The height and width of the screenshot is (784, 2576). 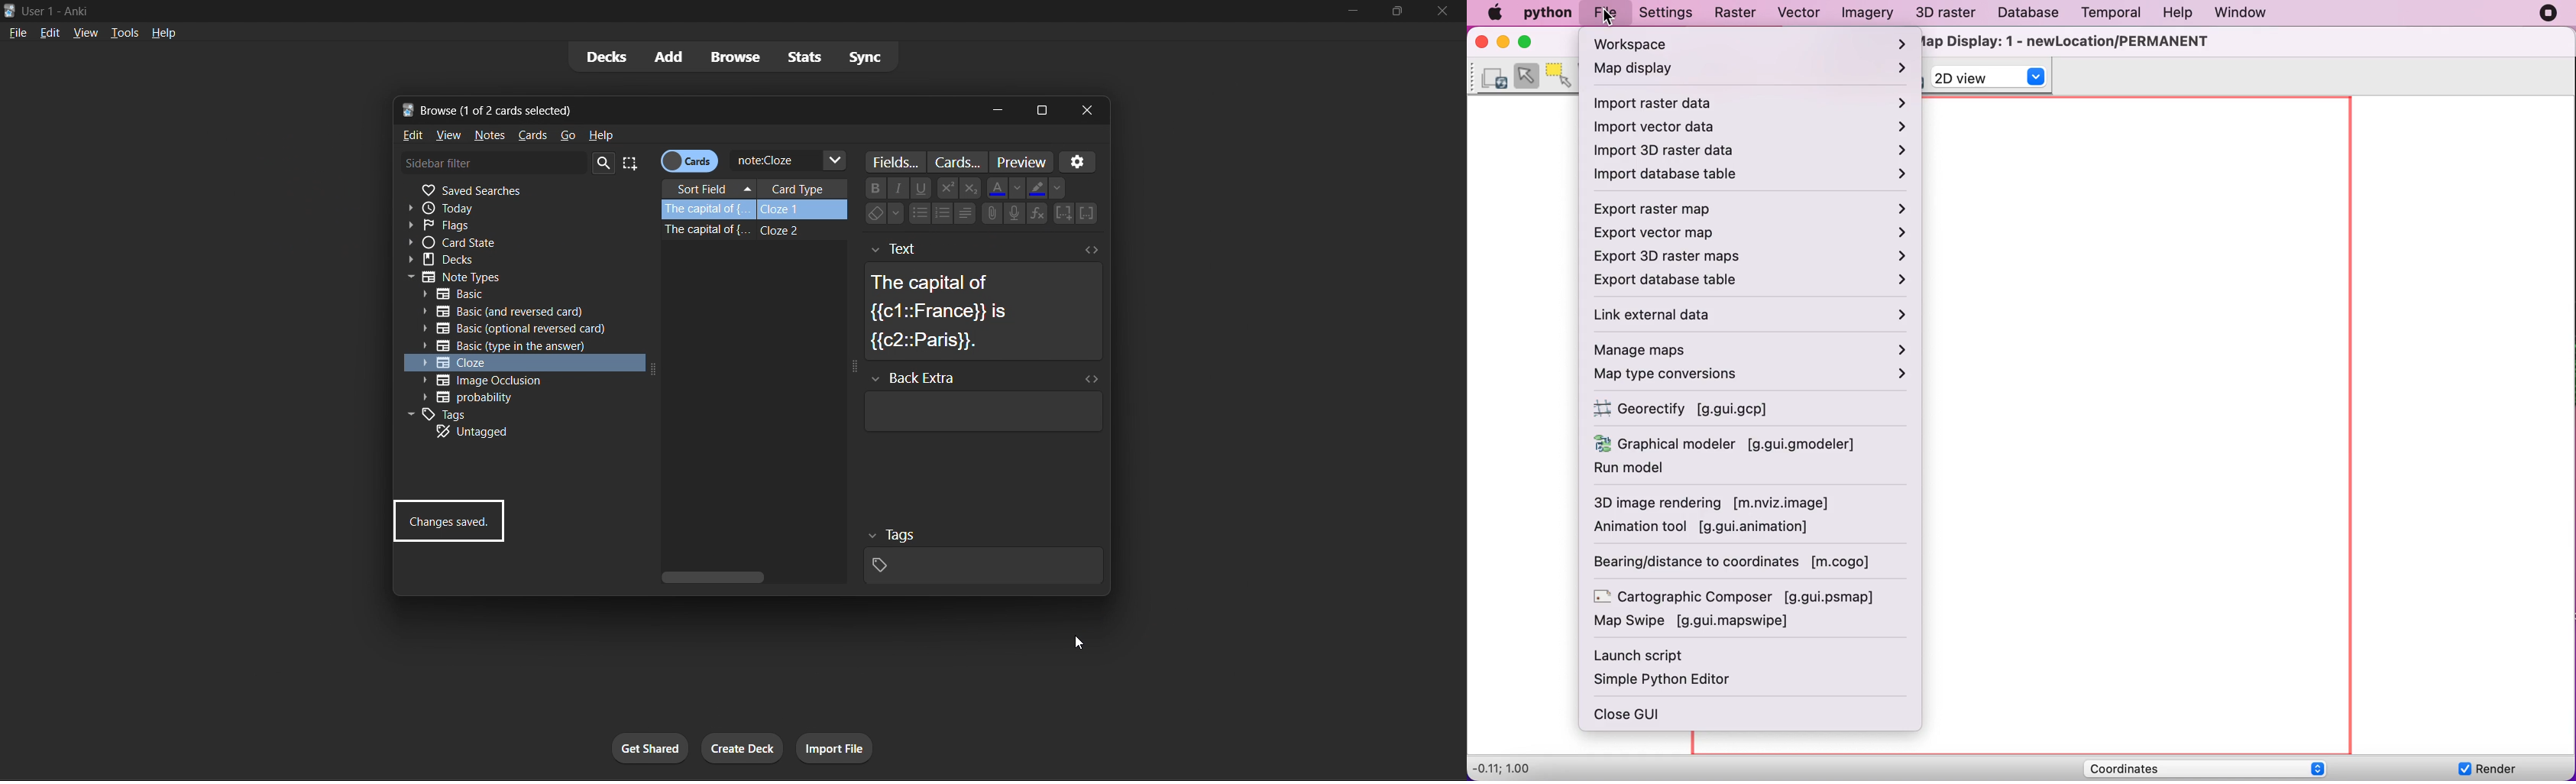 What do you see at coordinates (756, 210) in the screenshot?
I see `selected cloze card` at bounding box center [756, 210].